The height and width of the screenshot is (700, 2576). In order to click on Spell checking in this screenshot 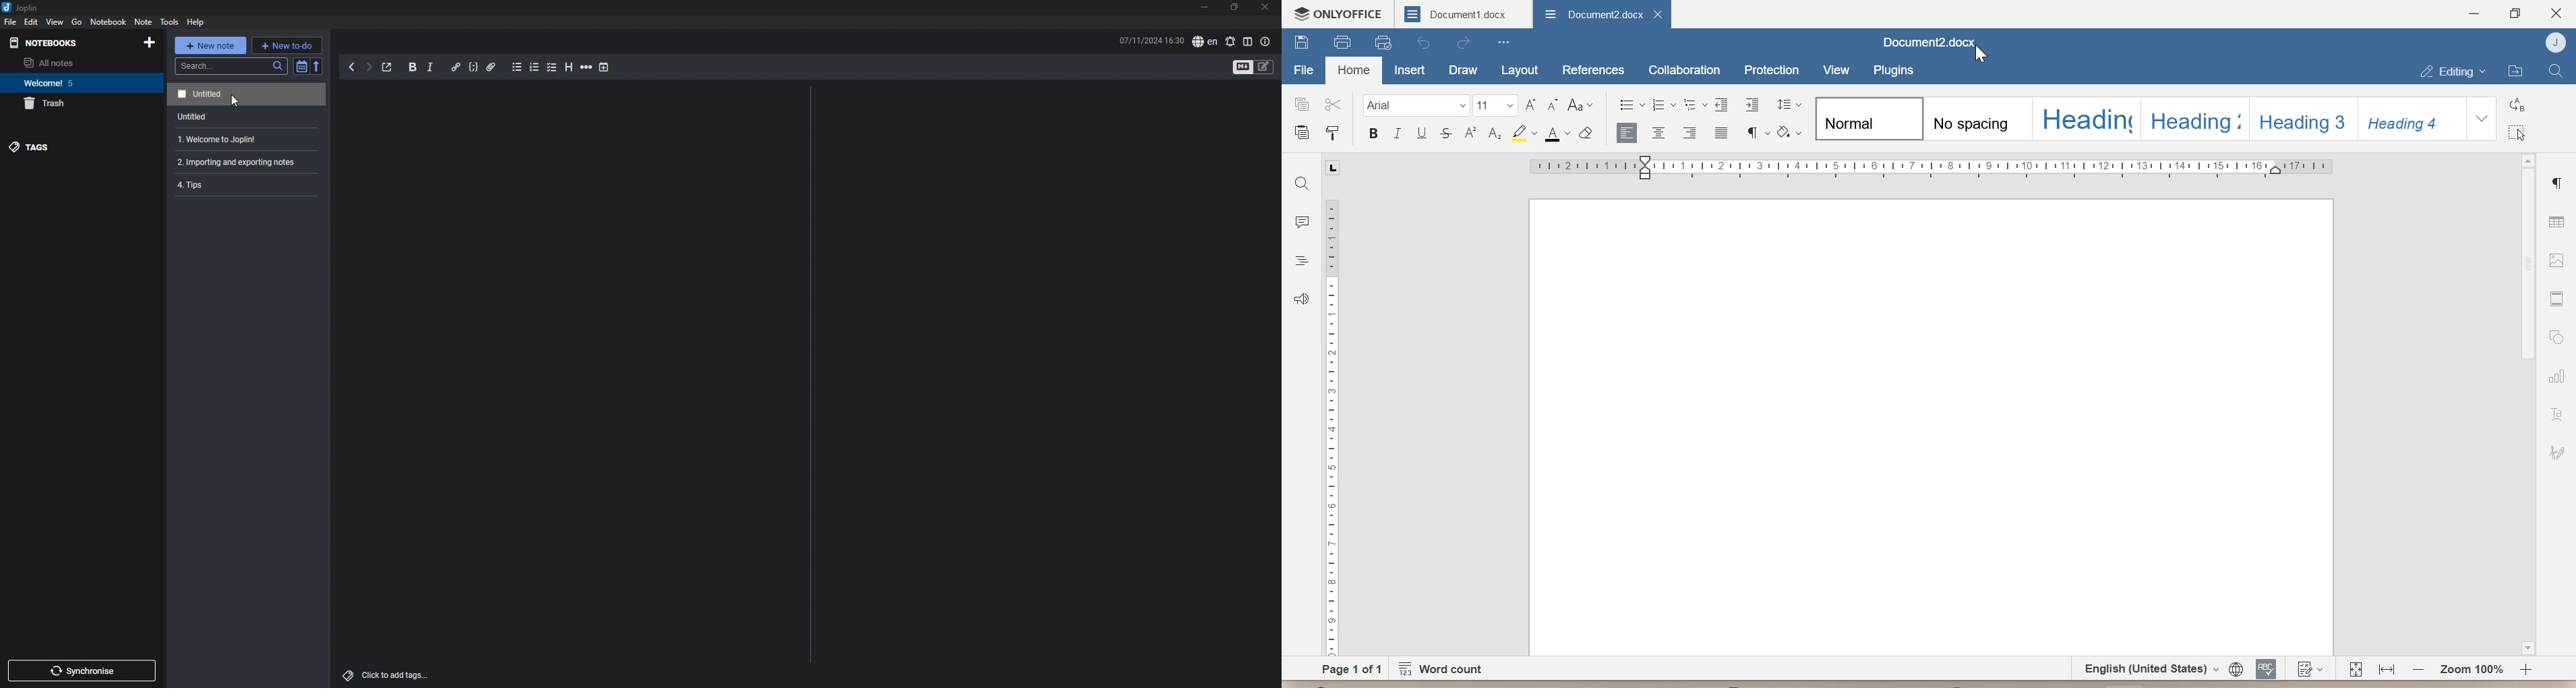, I will do `click(2267, 668)`.